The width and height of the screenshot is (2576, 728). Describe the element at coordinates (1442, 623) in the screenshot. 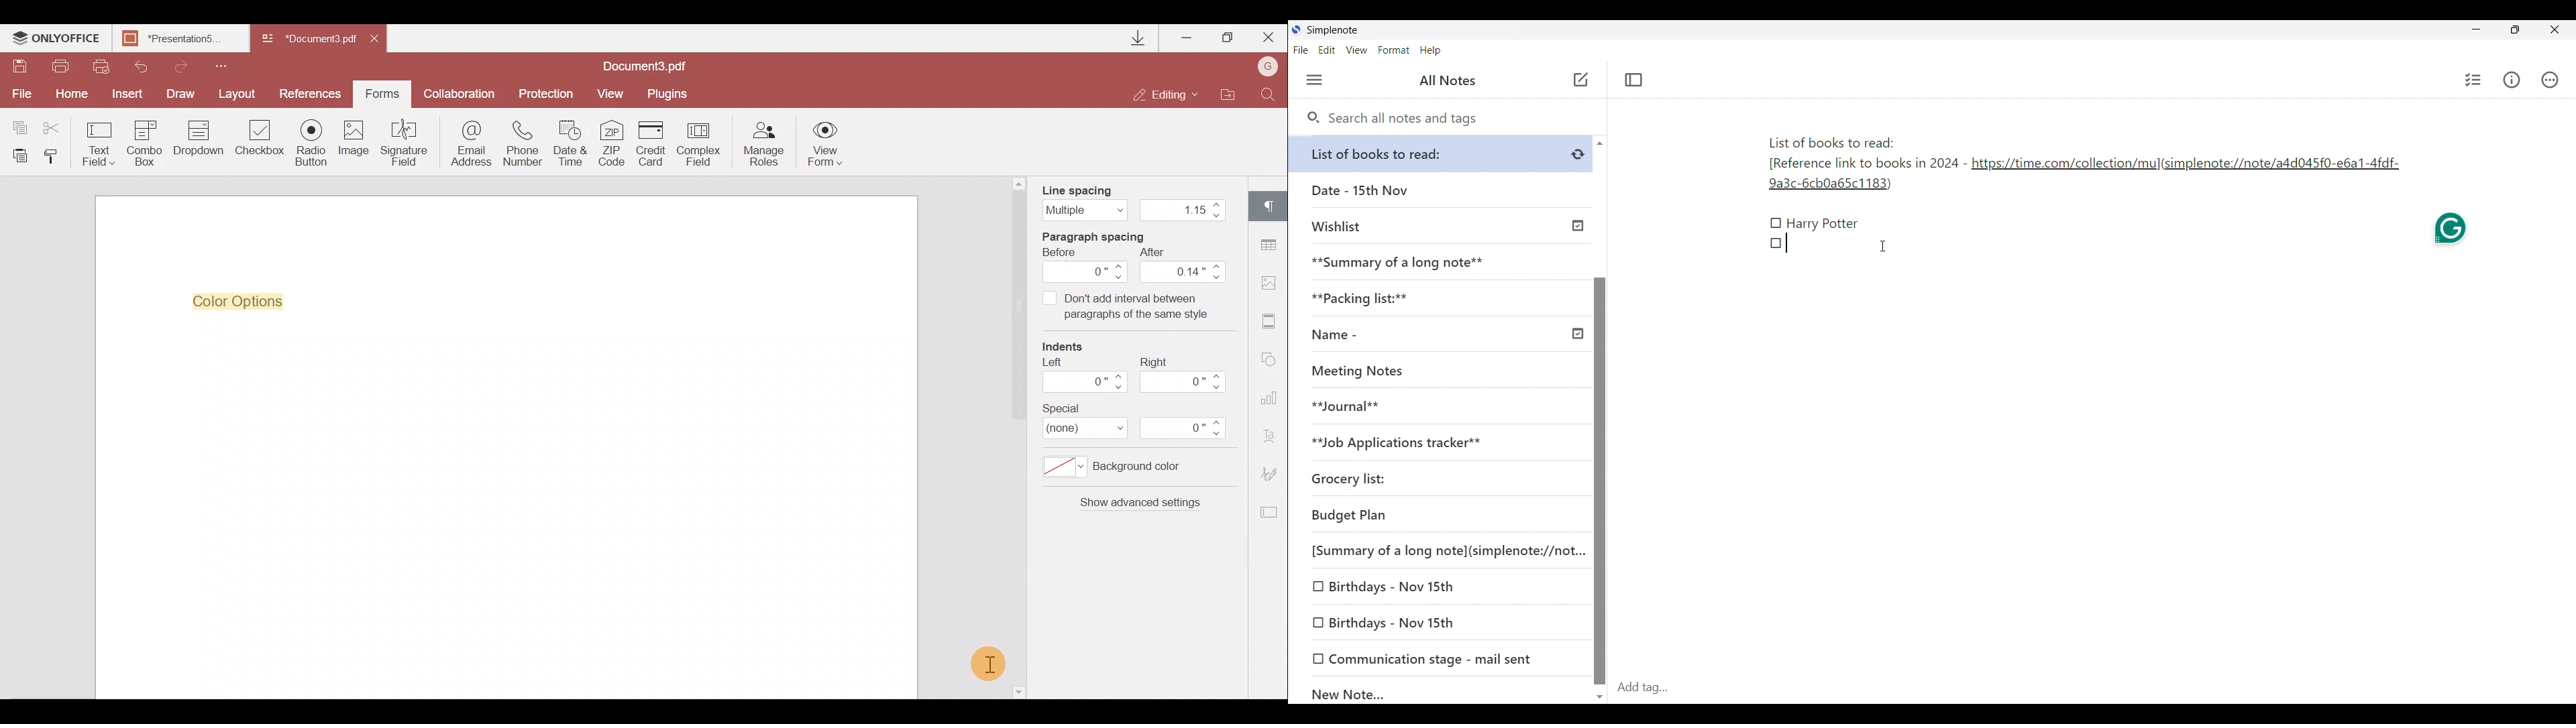

I see `Birthdays - Nov 15th` at that location.